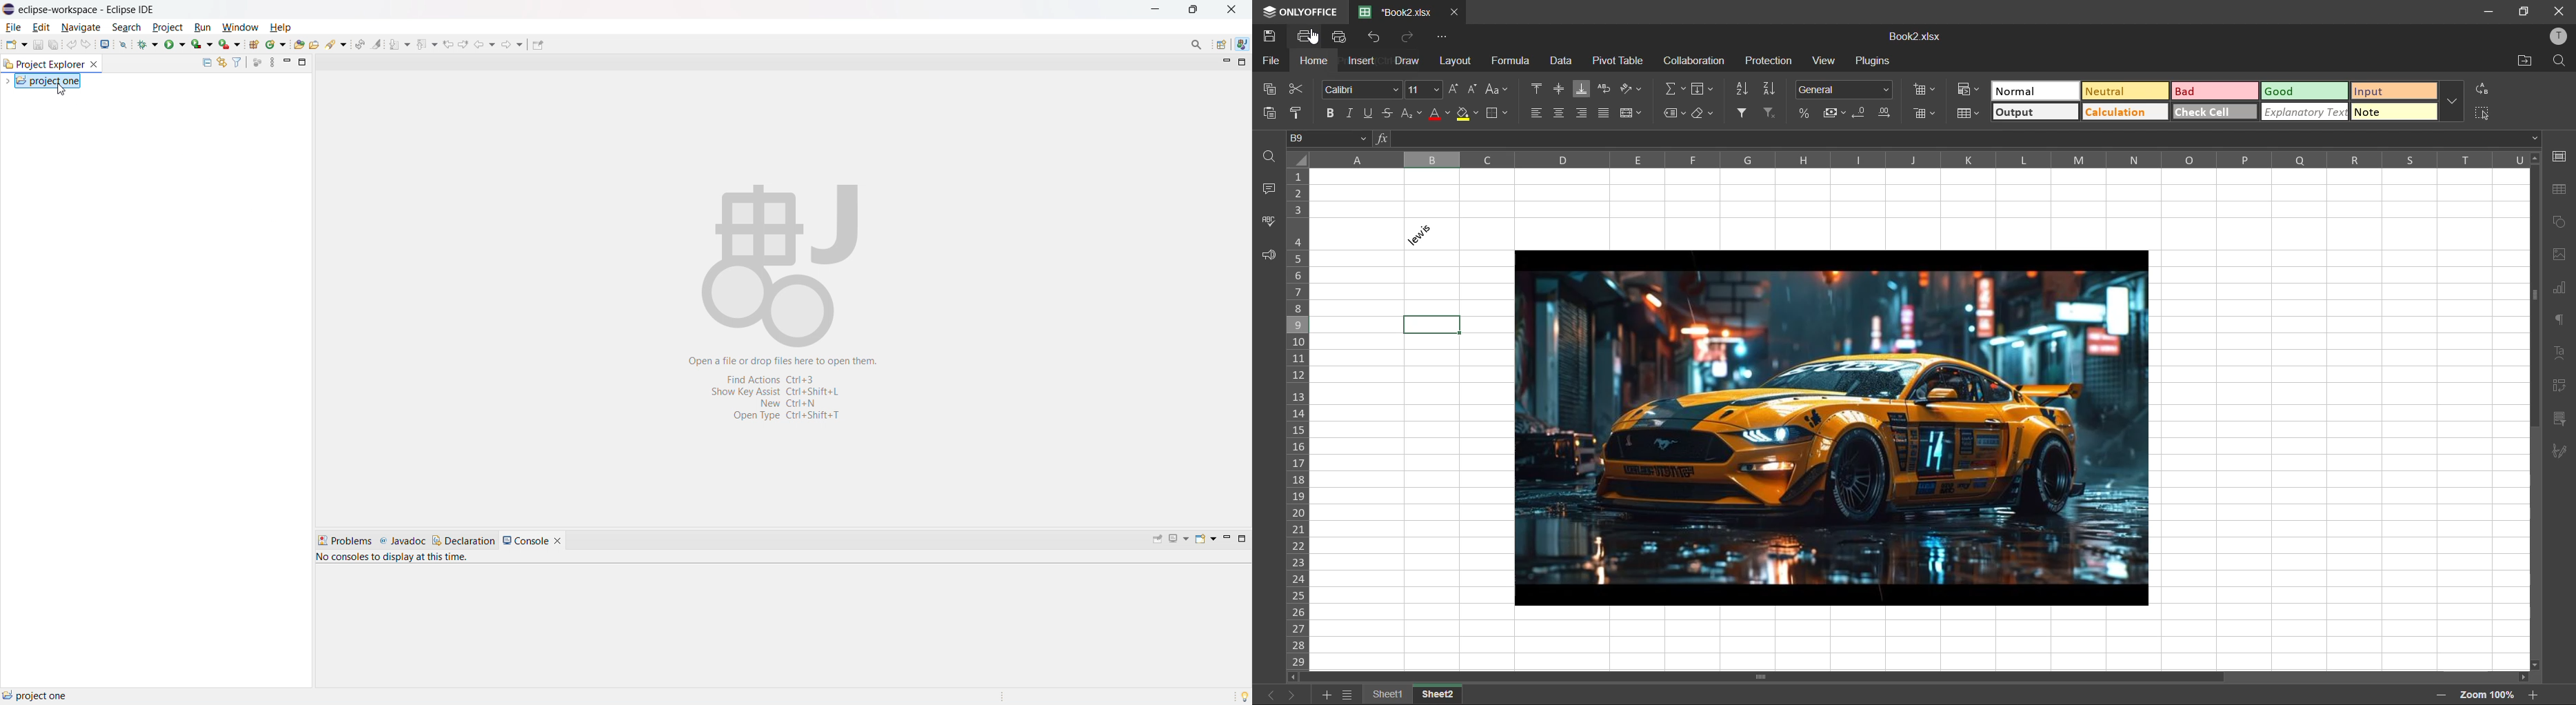  What do you see at coordinates (1292, 695) in the screenshot?
I see `next` at bounding box center [1292, 695].